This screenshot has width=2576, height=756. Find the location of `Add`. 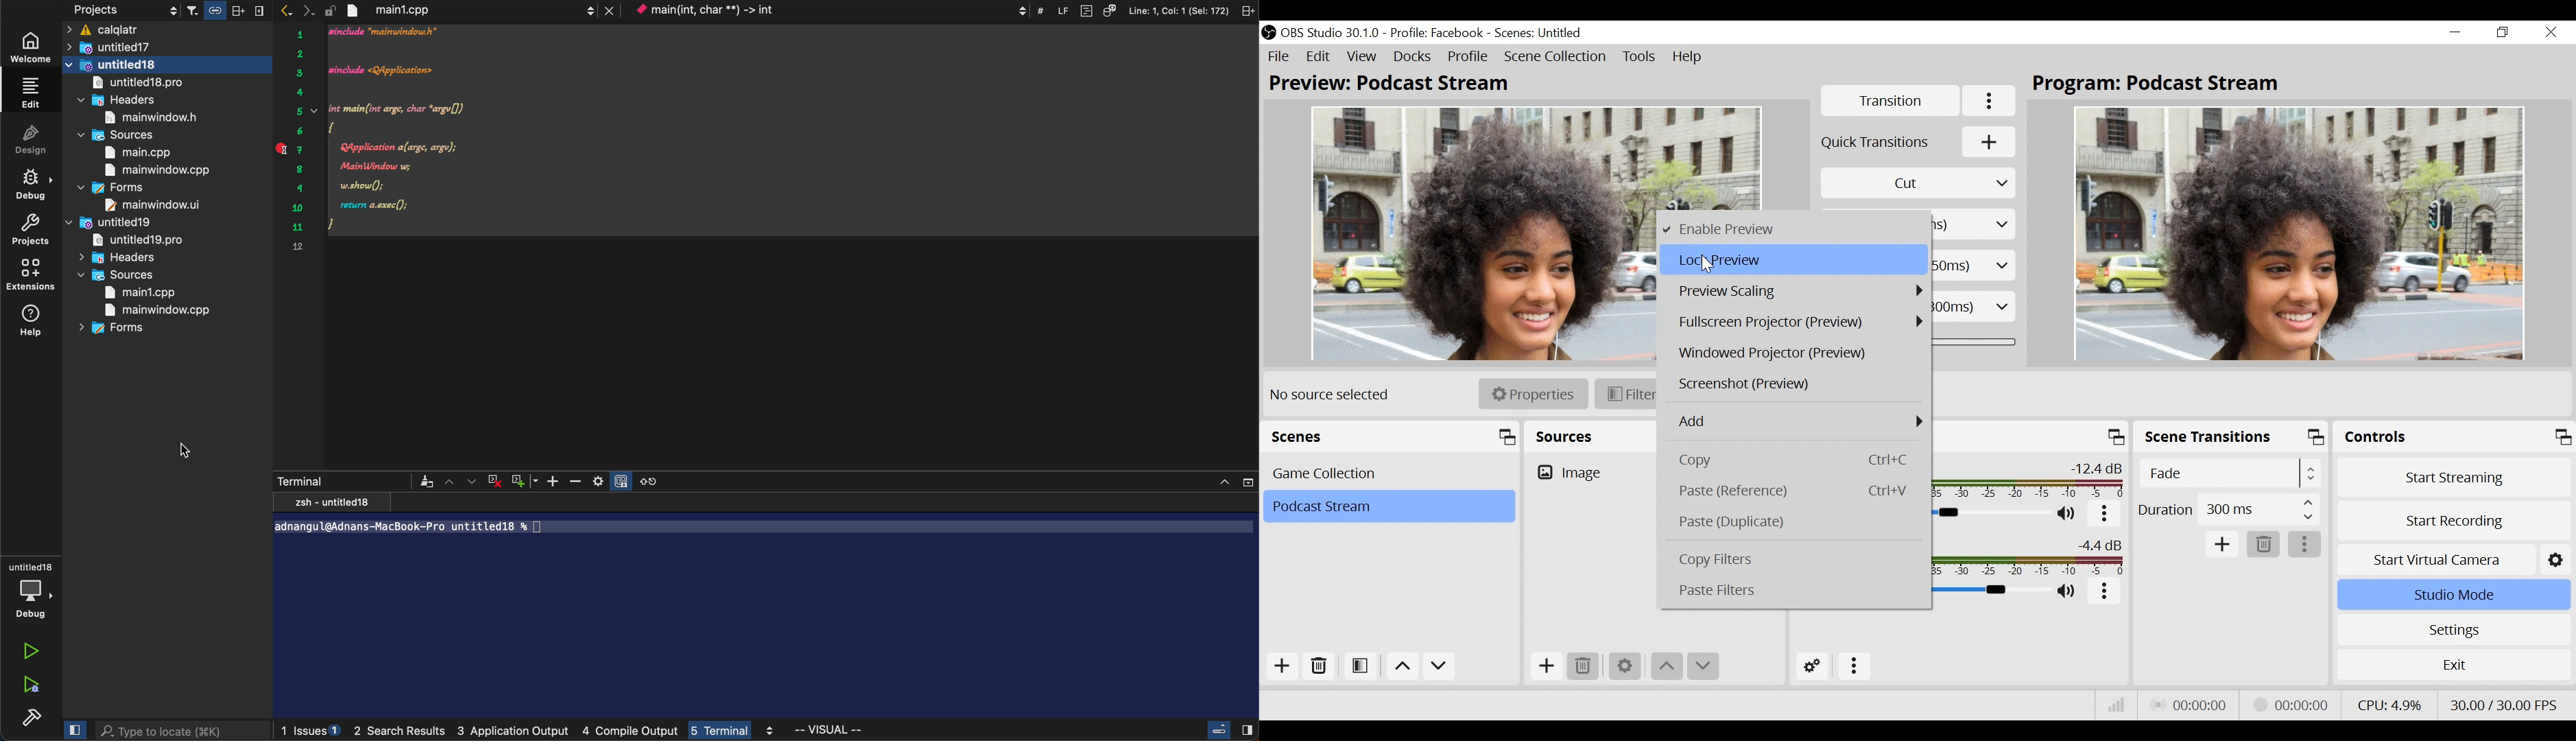

Add is located at coordinates (2221, 544).